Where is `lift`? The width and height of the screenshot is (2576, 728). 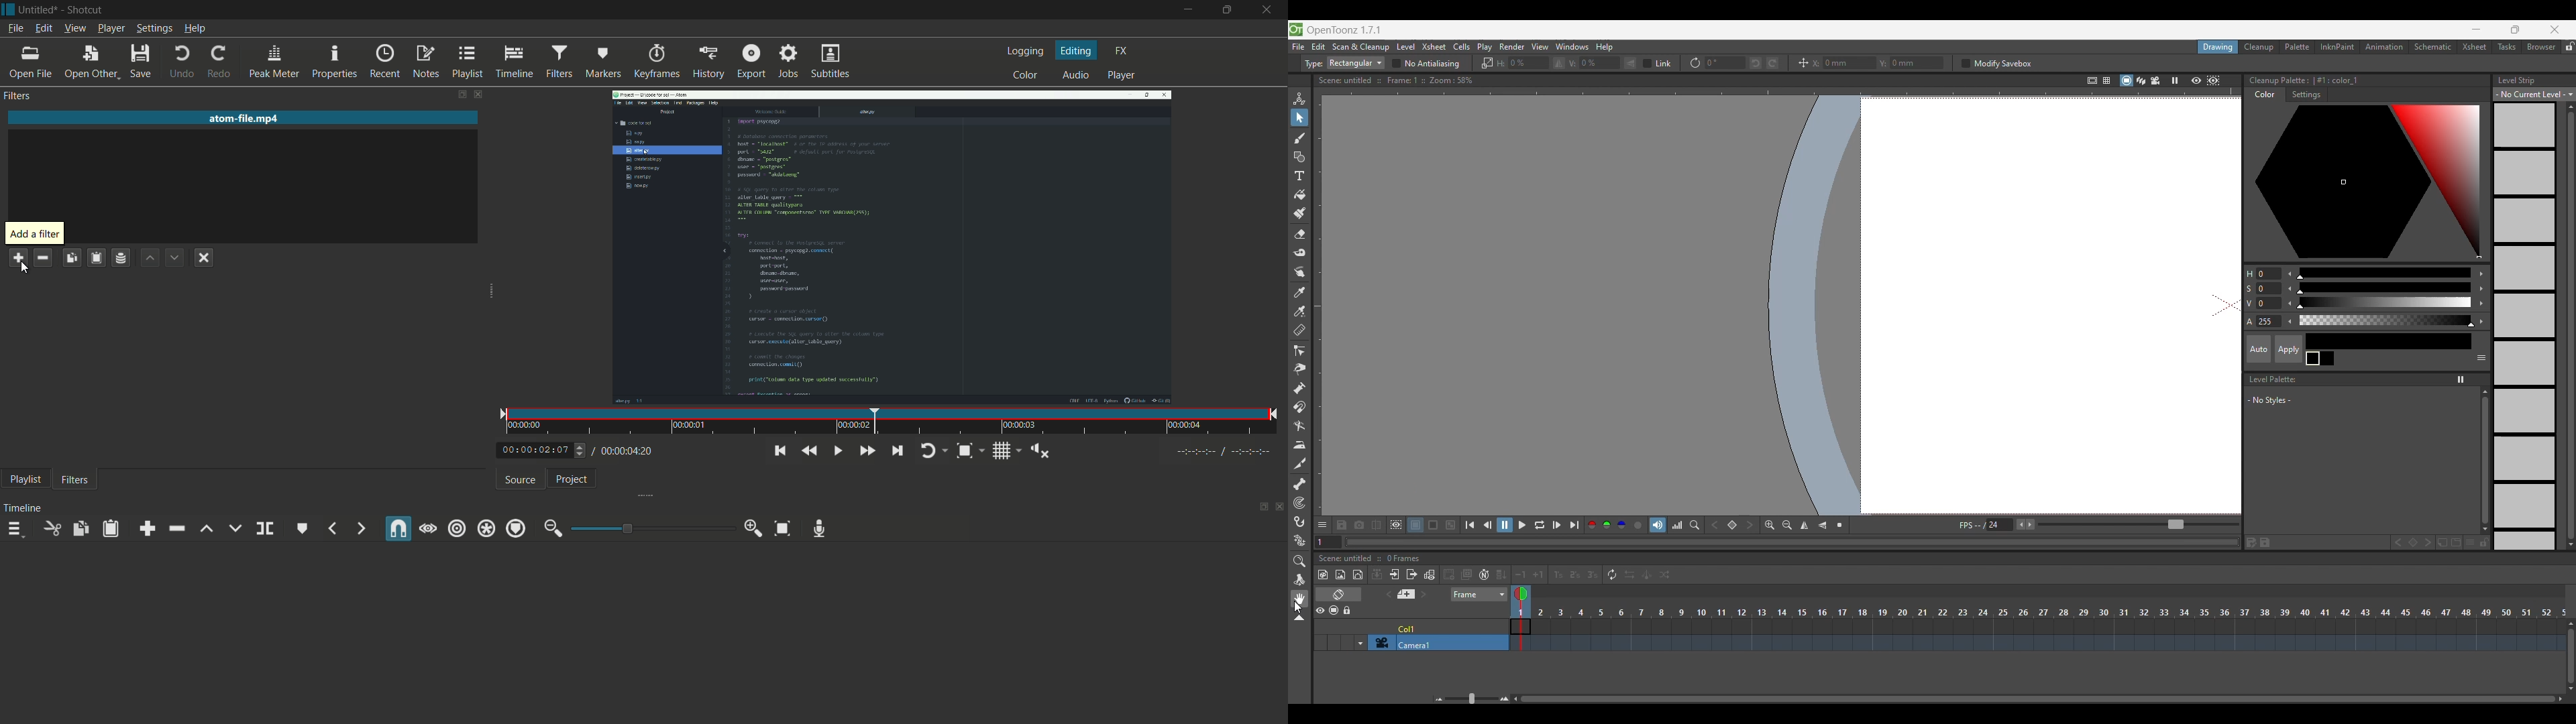
lift is located at coordinates (207, 528).